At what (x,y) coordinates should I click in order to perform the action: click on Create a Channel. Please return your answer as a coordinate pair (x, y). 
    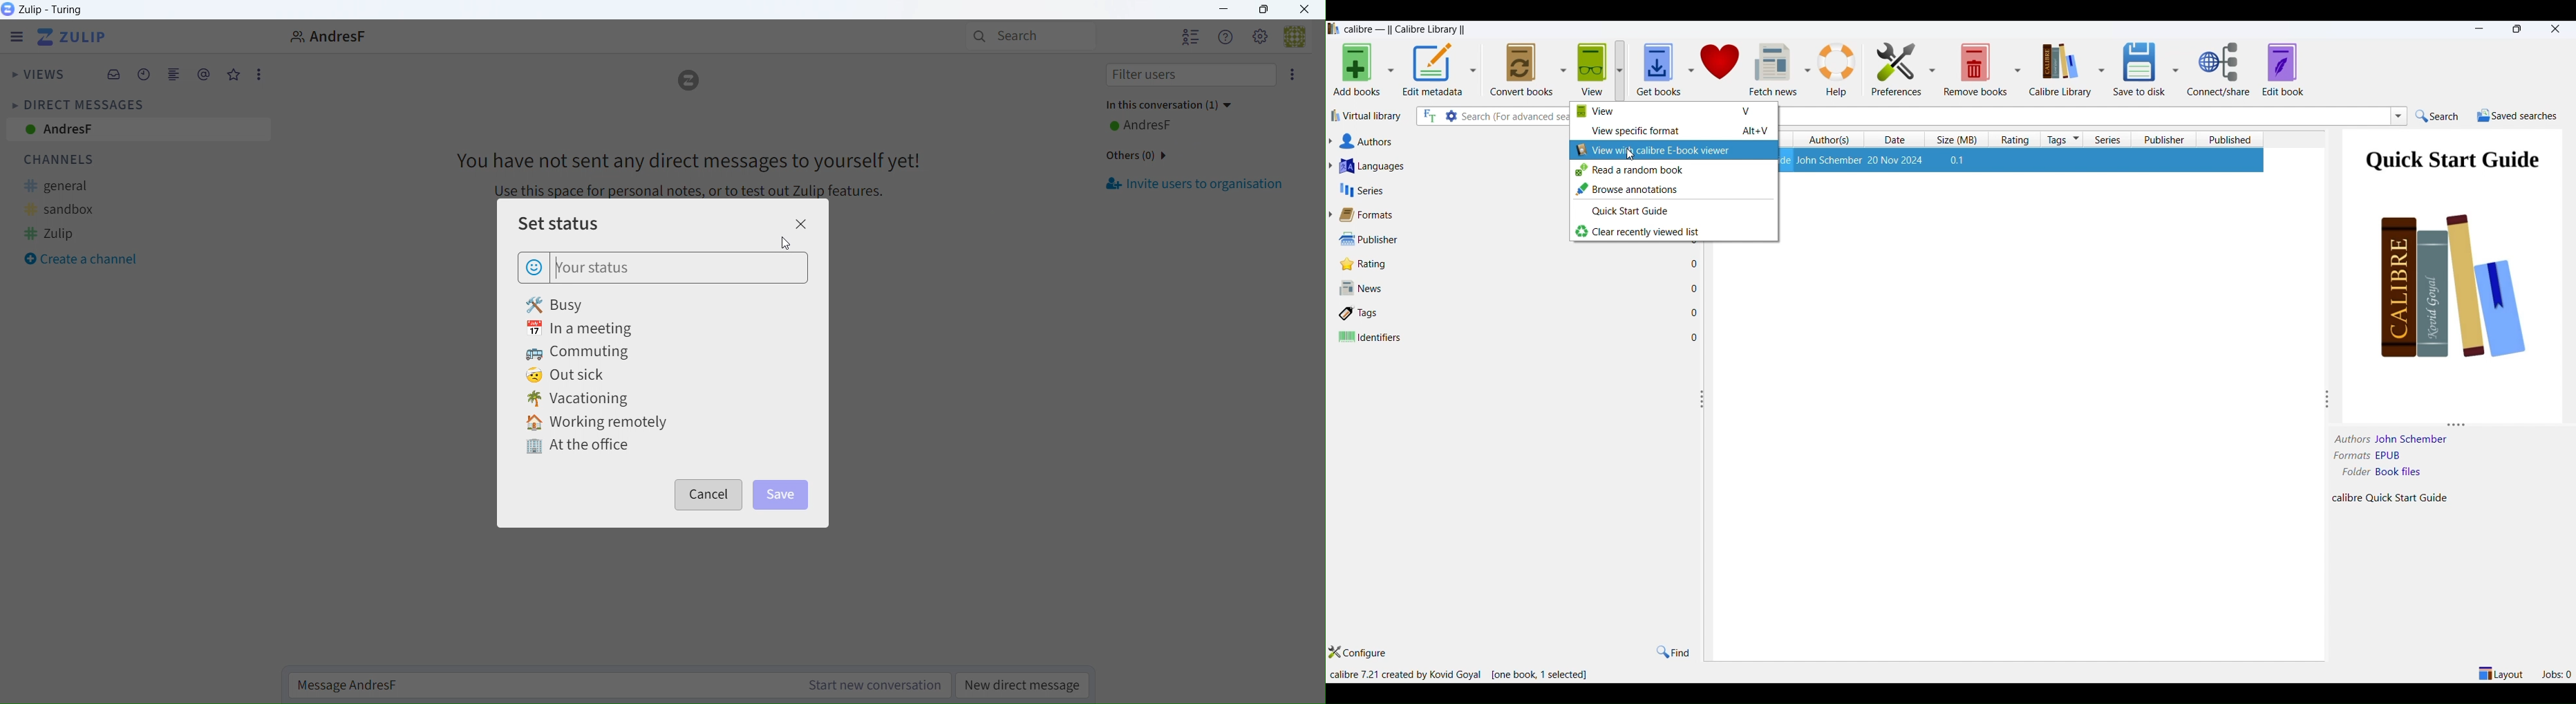
    Looking at the image, I should click on (82, 260).